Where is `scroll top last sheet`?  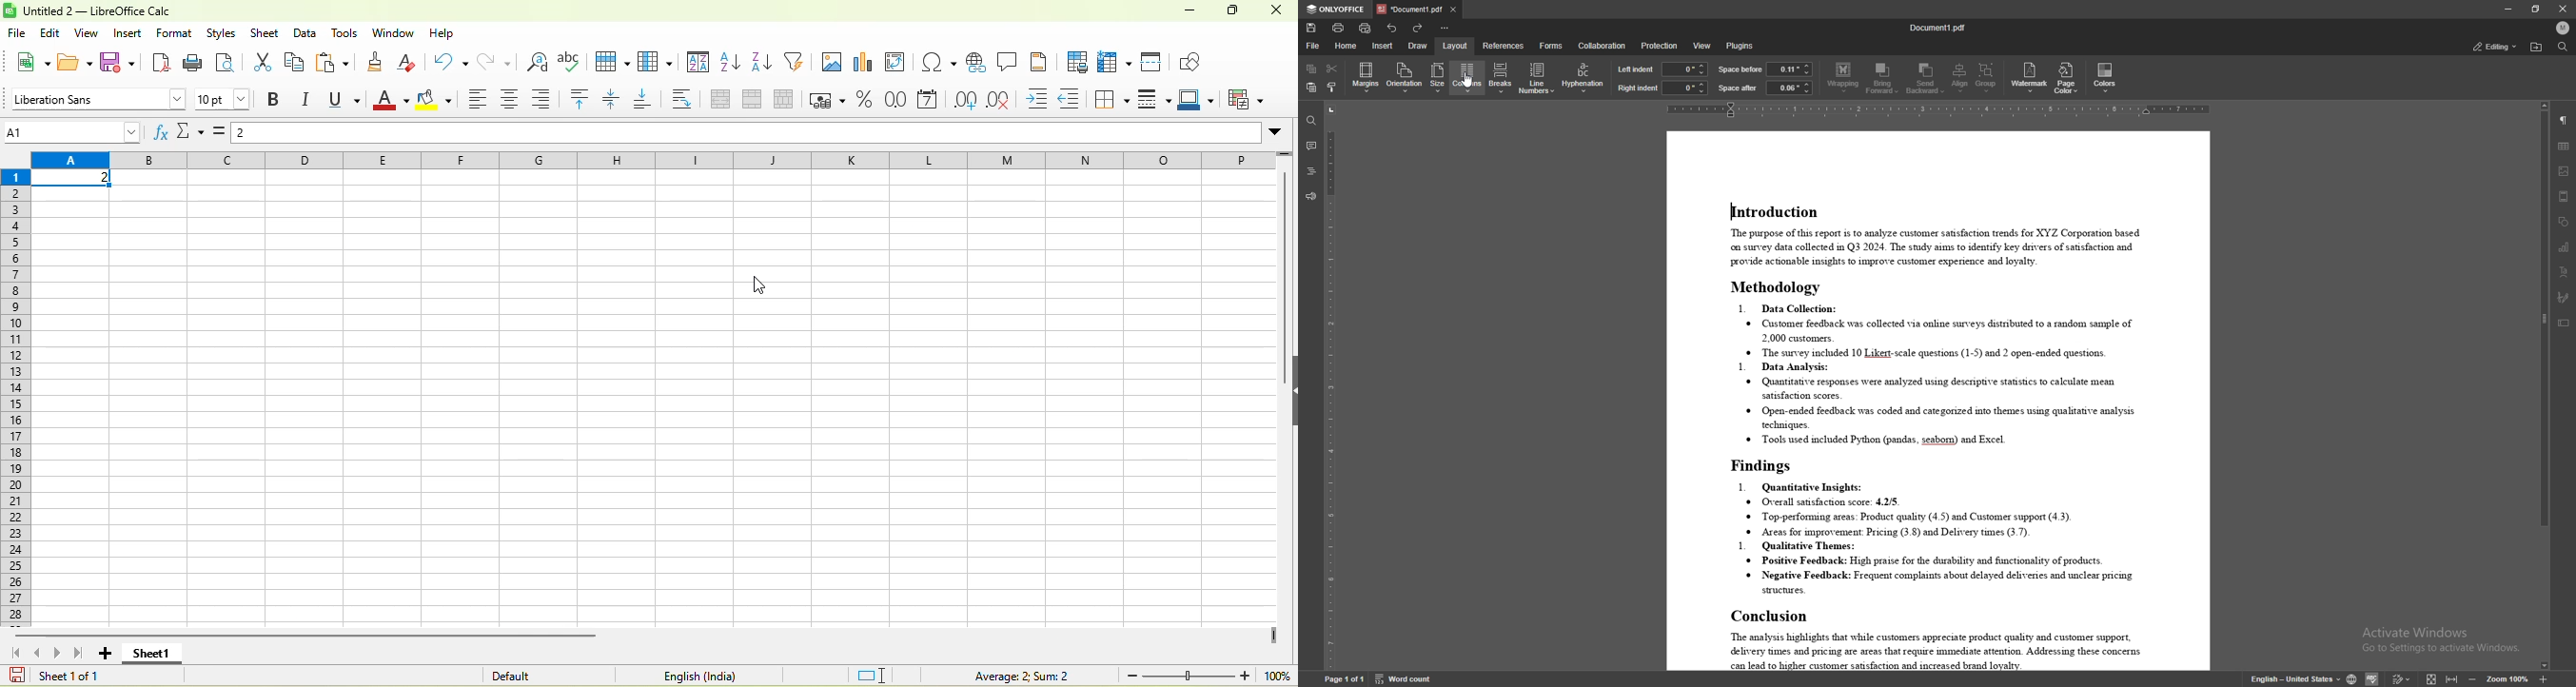 scroll top last sheet is located at coordinates (82, 652).